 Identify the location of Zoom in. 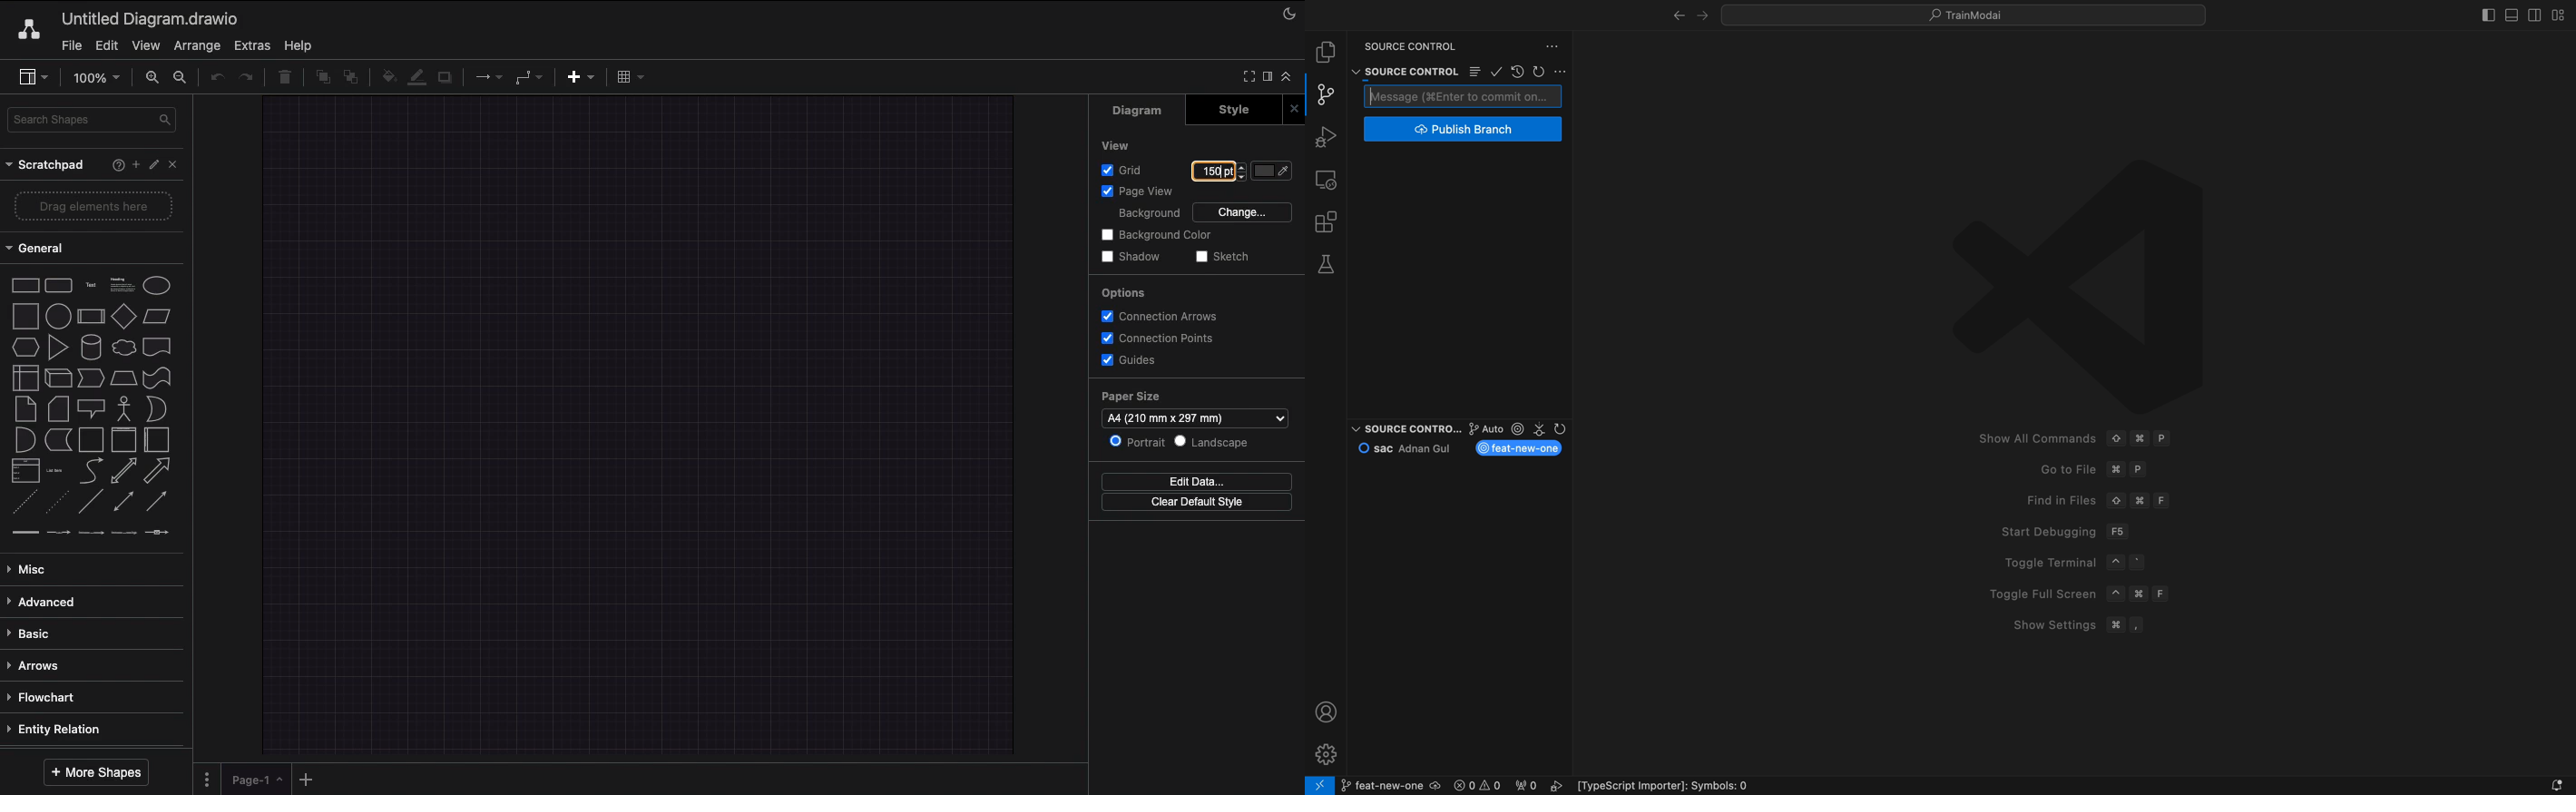
(151, 77).